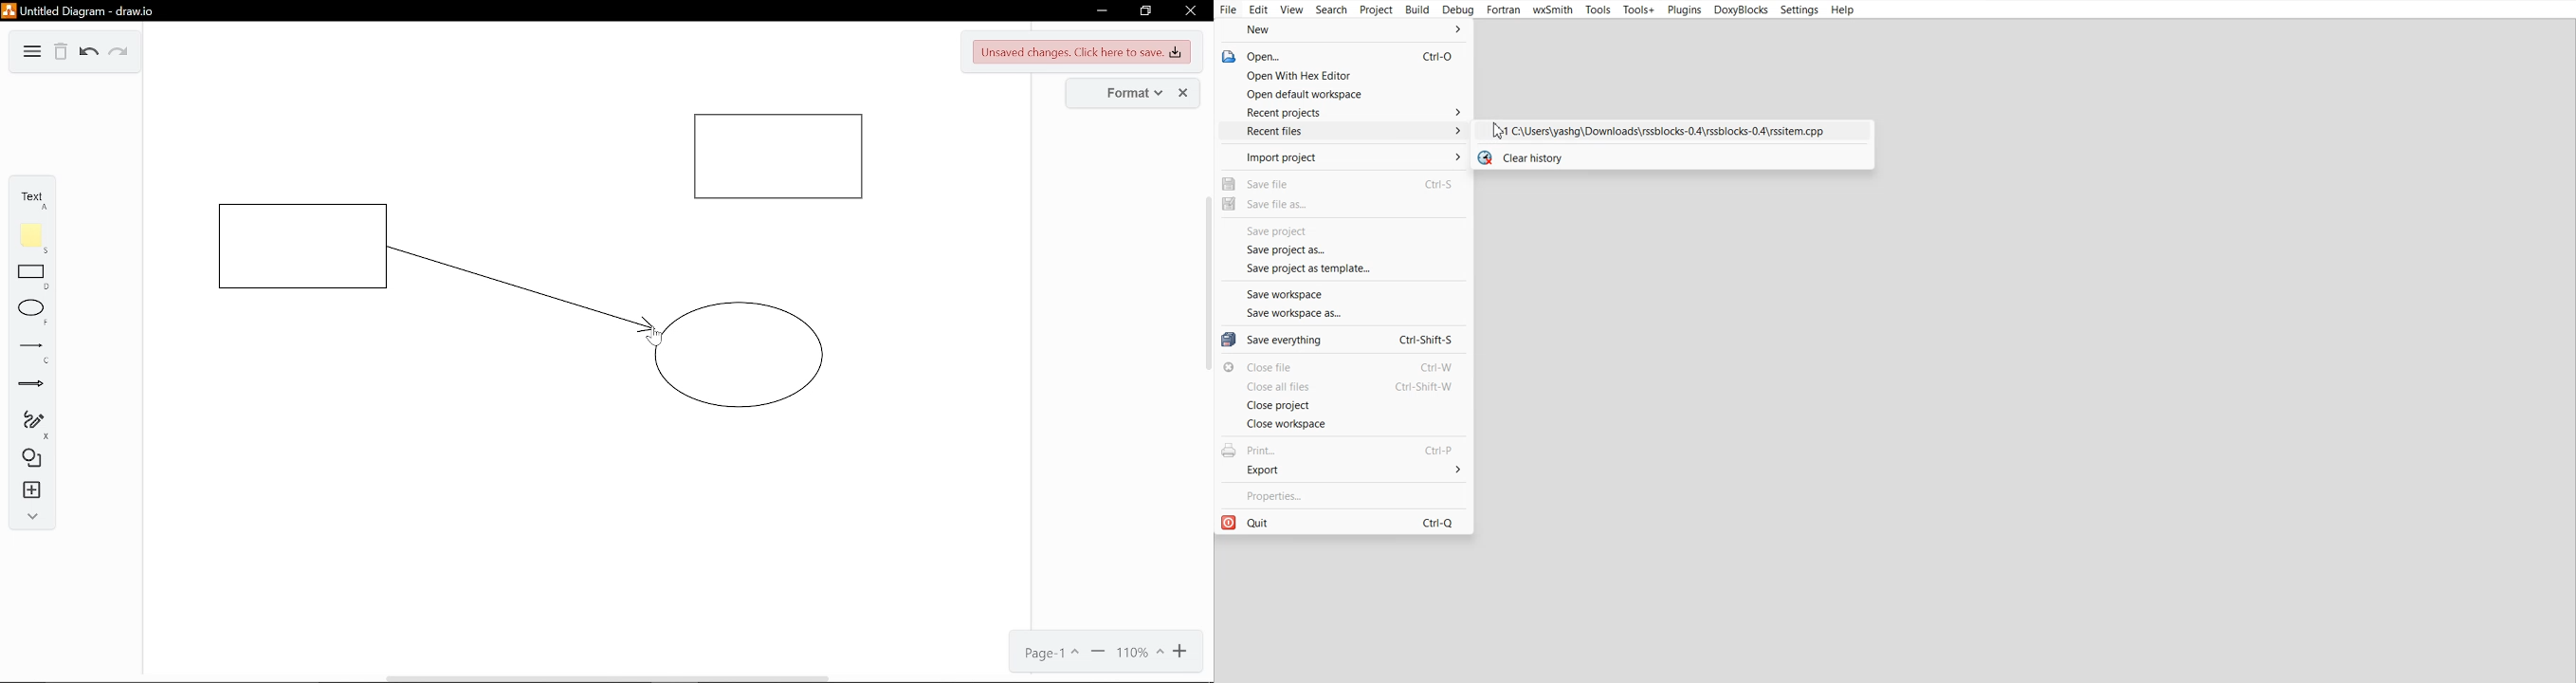  What do you see at coordinates (1191, 10) in the screenshot?
I see `Close` at bounding box center [1191, 10].